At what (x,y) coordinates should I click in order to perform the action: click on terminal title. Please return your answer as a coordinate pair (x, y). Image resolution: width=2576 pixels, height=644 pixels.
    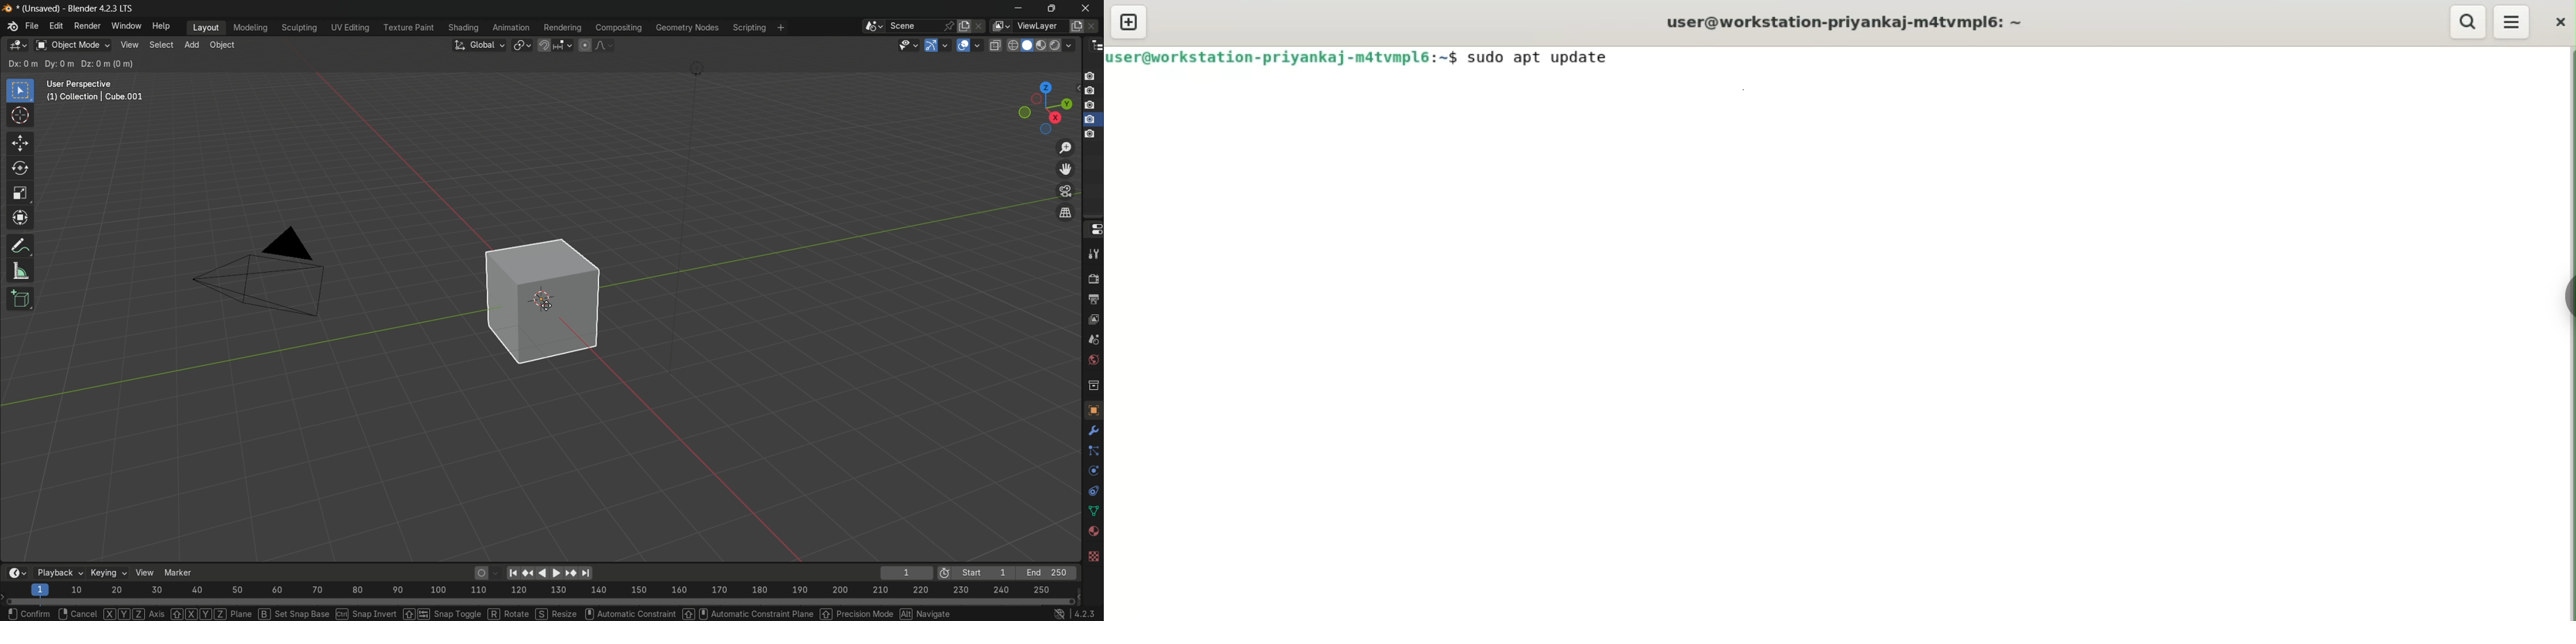
    Looking at the image, I should click on (1845, 22).